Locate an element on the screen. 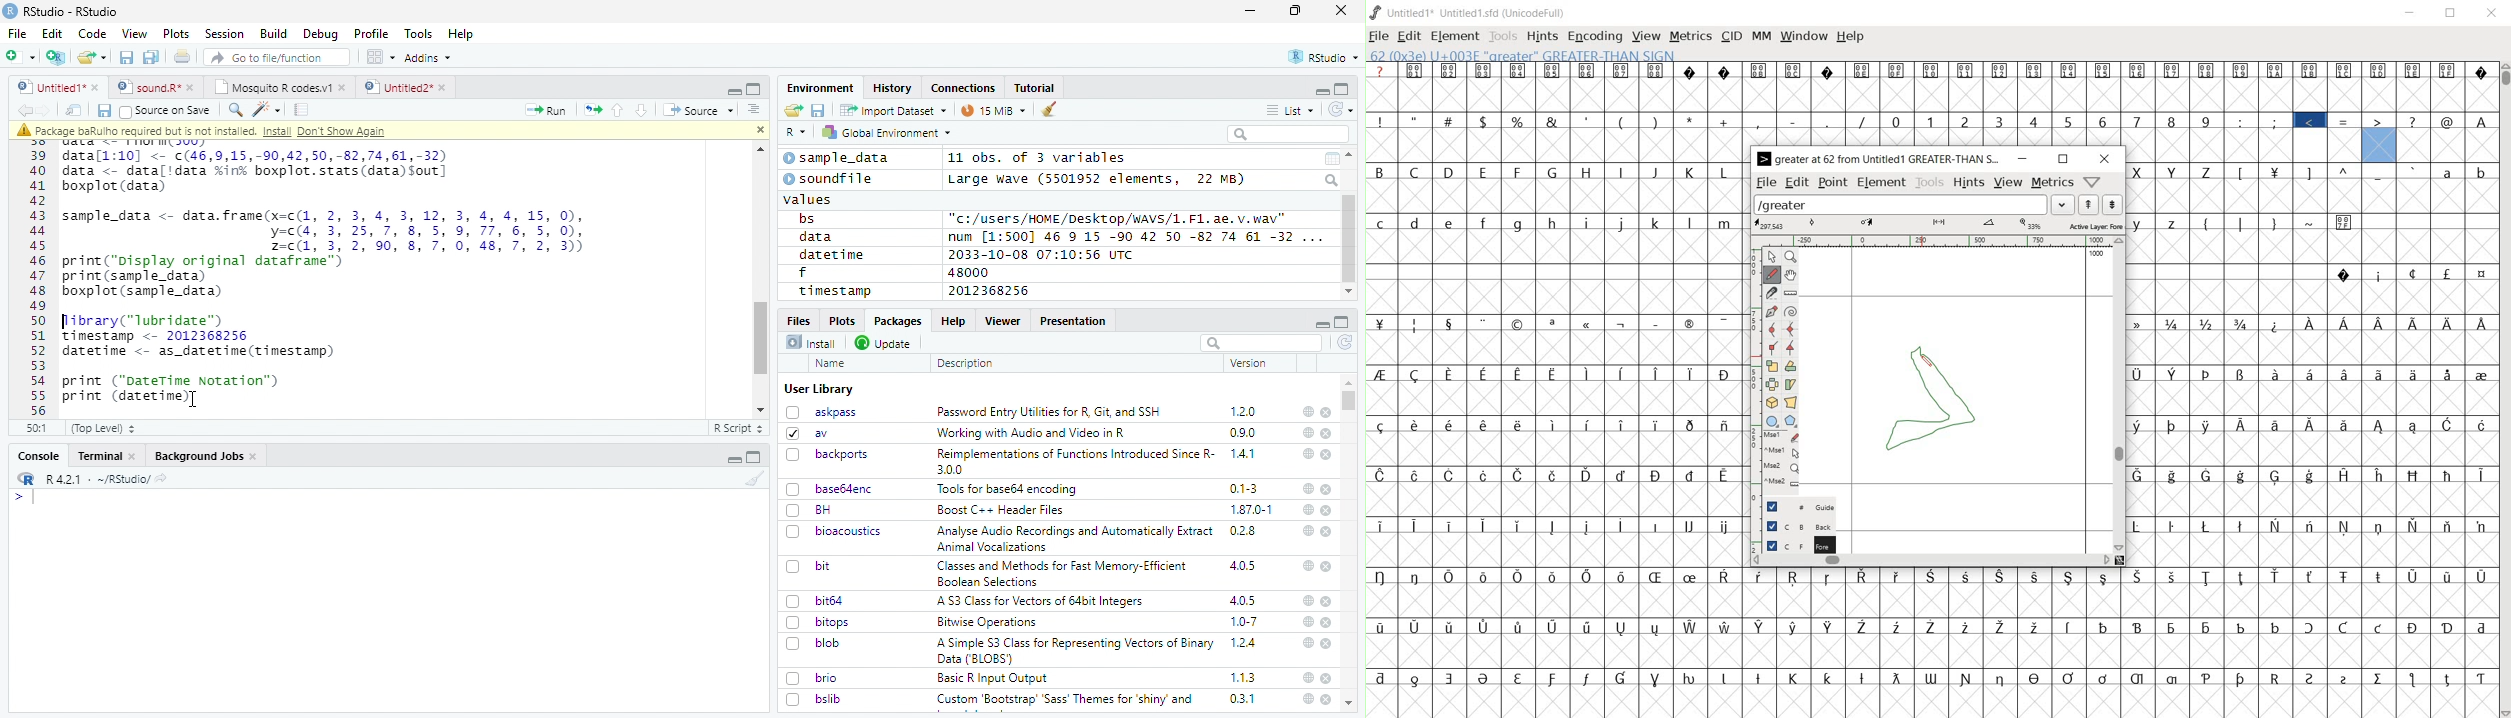  (Classes and Methods for Fast Memory-Efficient
Boolean Selections is located at coordinates (1064, 573).